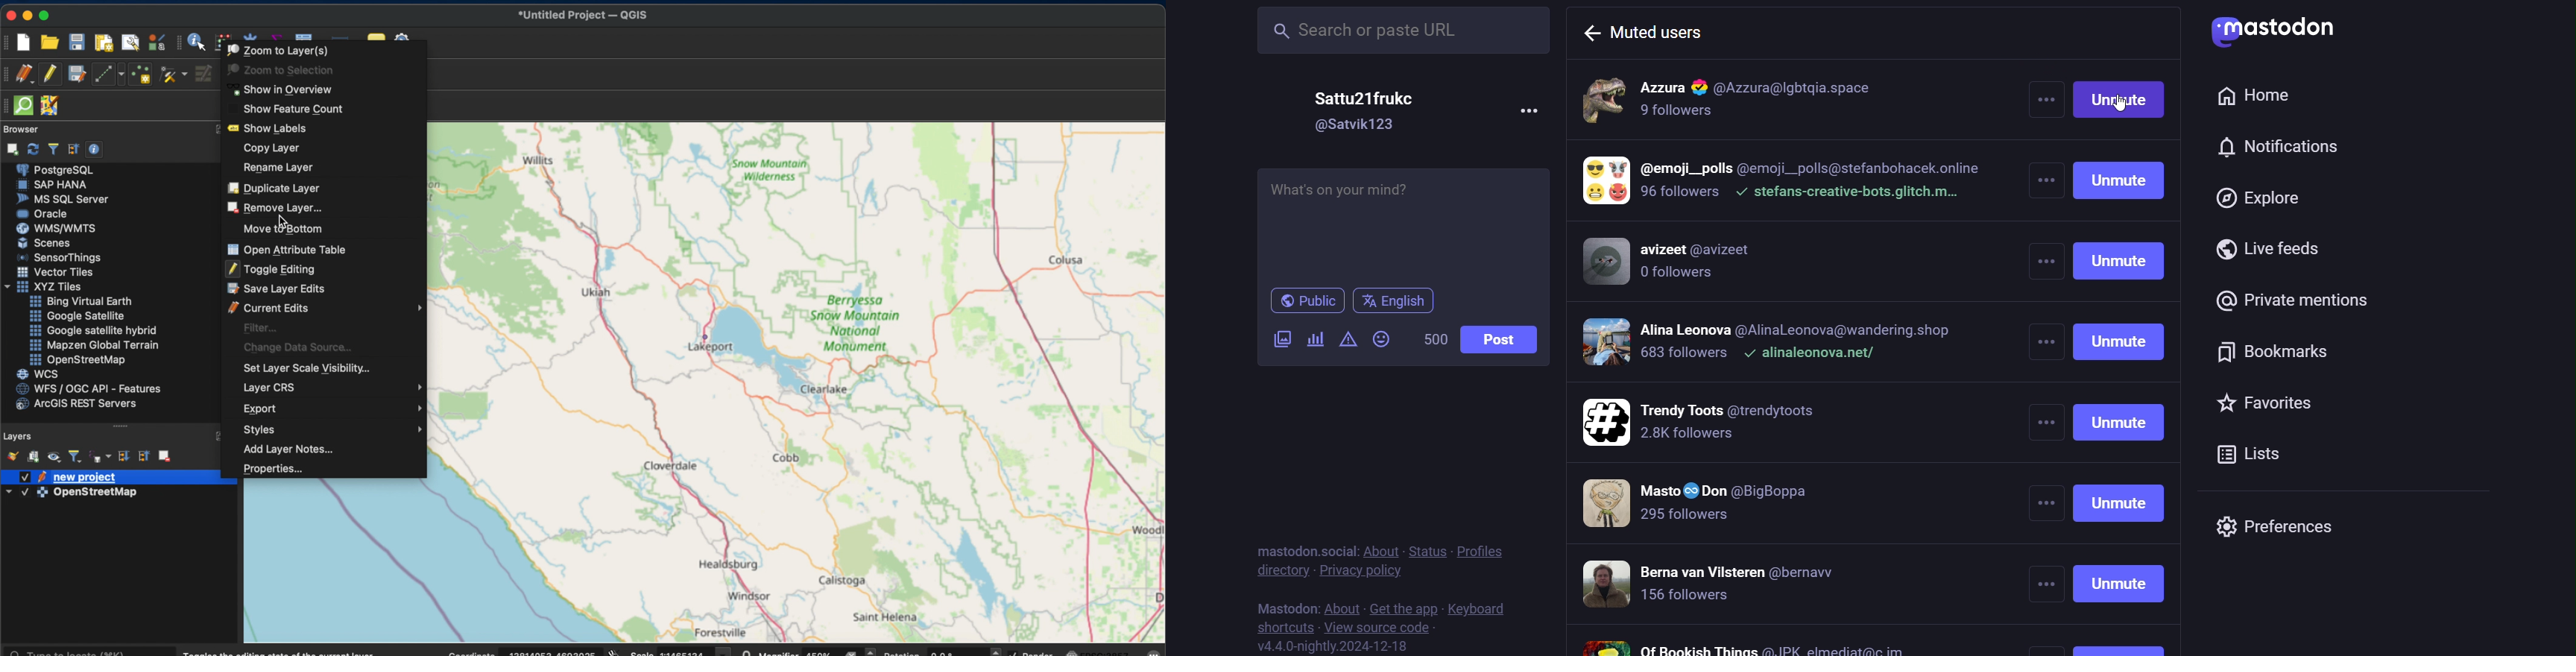 Image resolution: width=2576 pixels, height=672 pixels. What do you see at coordinates (2302, 300) in the screenshot?
I see `private mention` at bounding box center [2302, 300].